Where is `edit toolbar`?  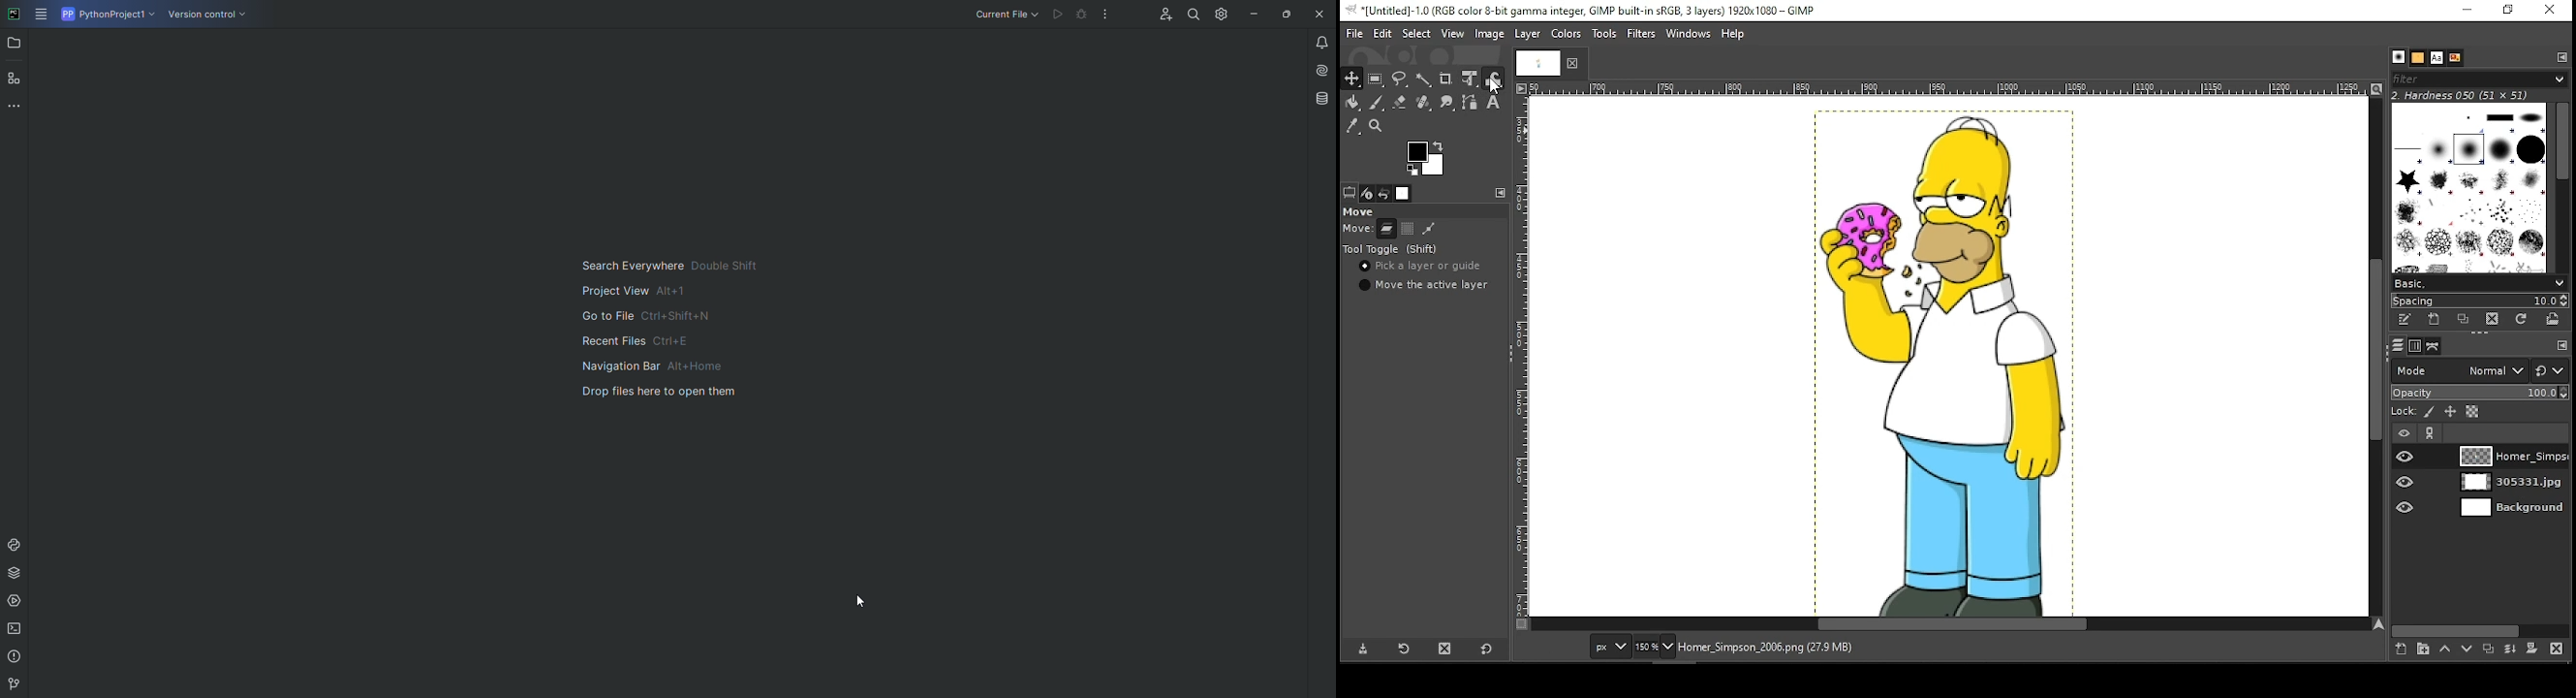 edit toolbar is located at coordinates (2559, 345).